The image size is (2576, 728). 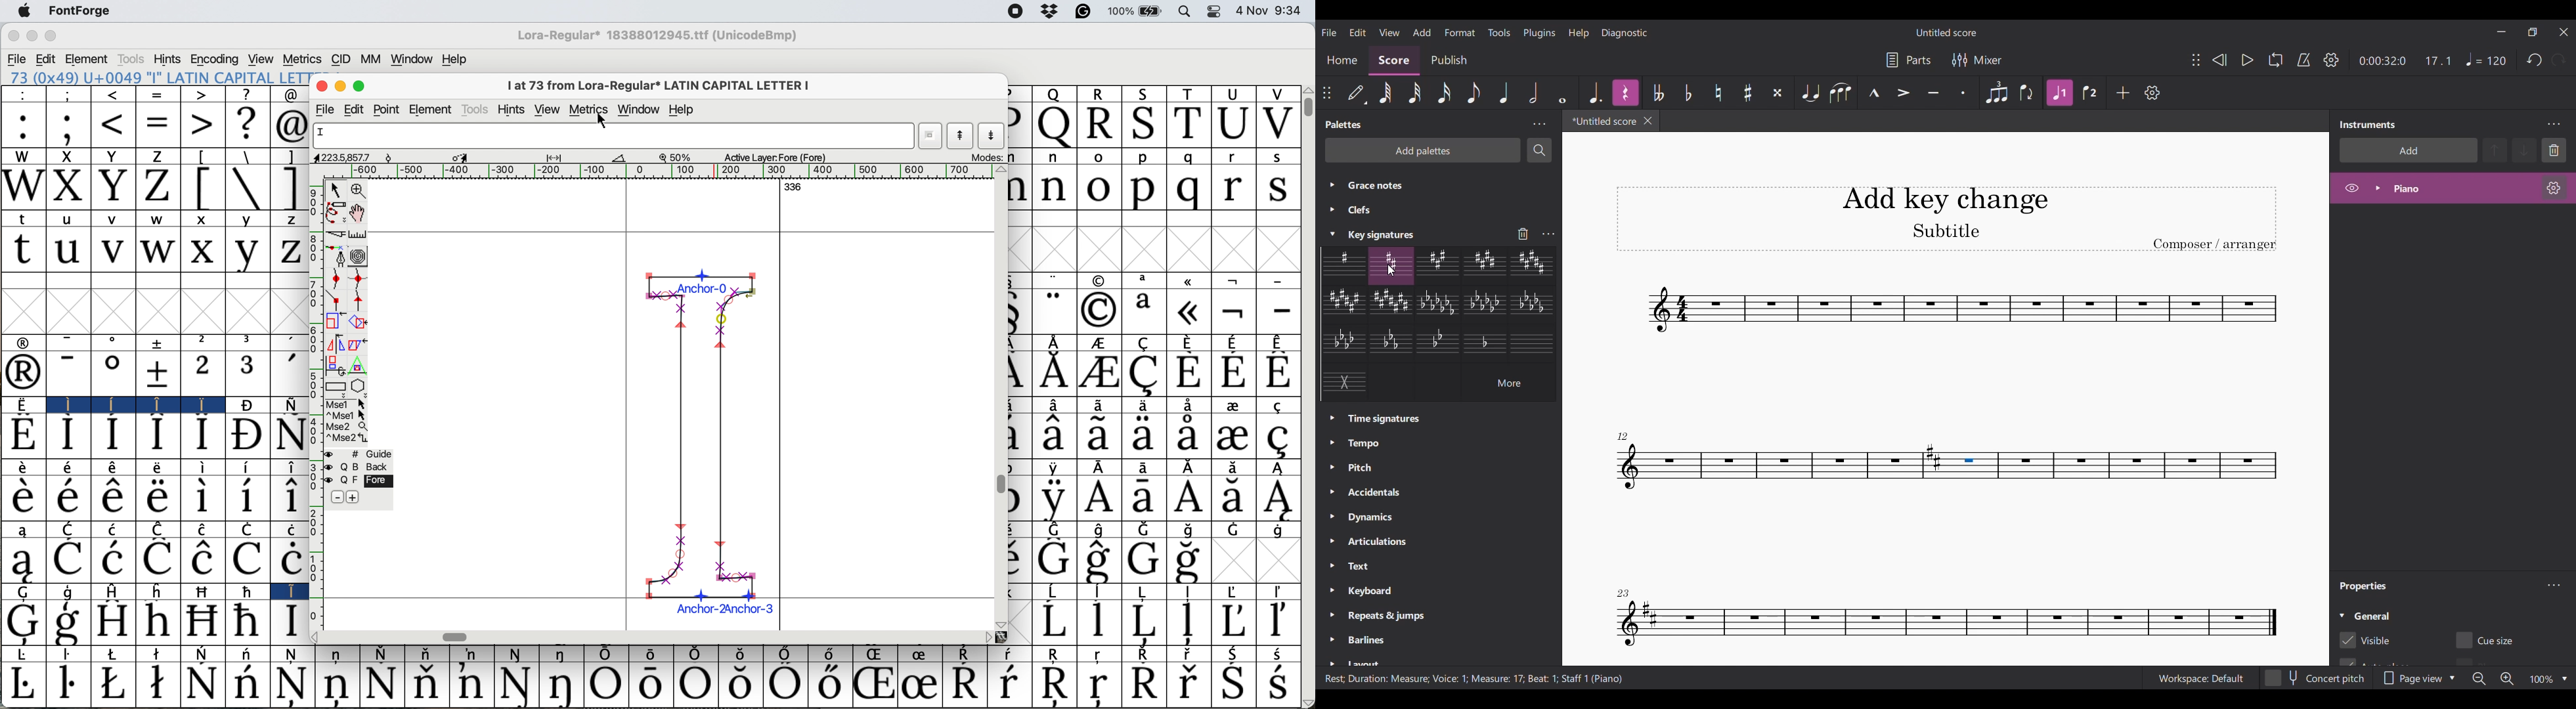 What do you see at coordinates (564, 686) in the screenshot?
I see `Symbol` at bounding box center [564, 686].